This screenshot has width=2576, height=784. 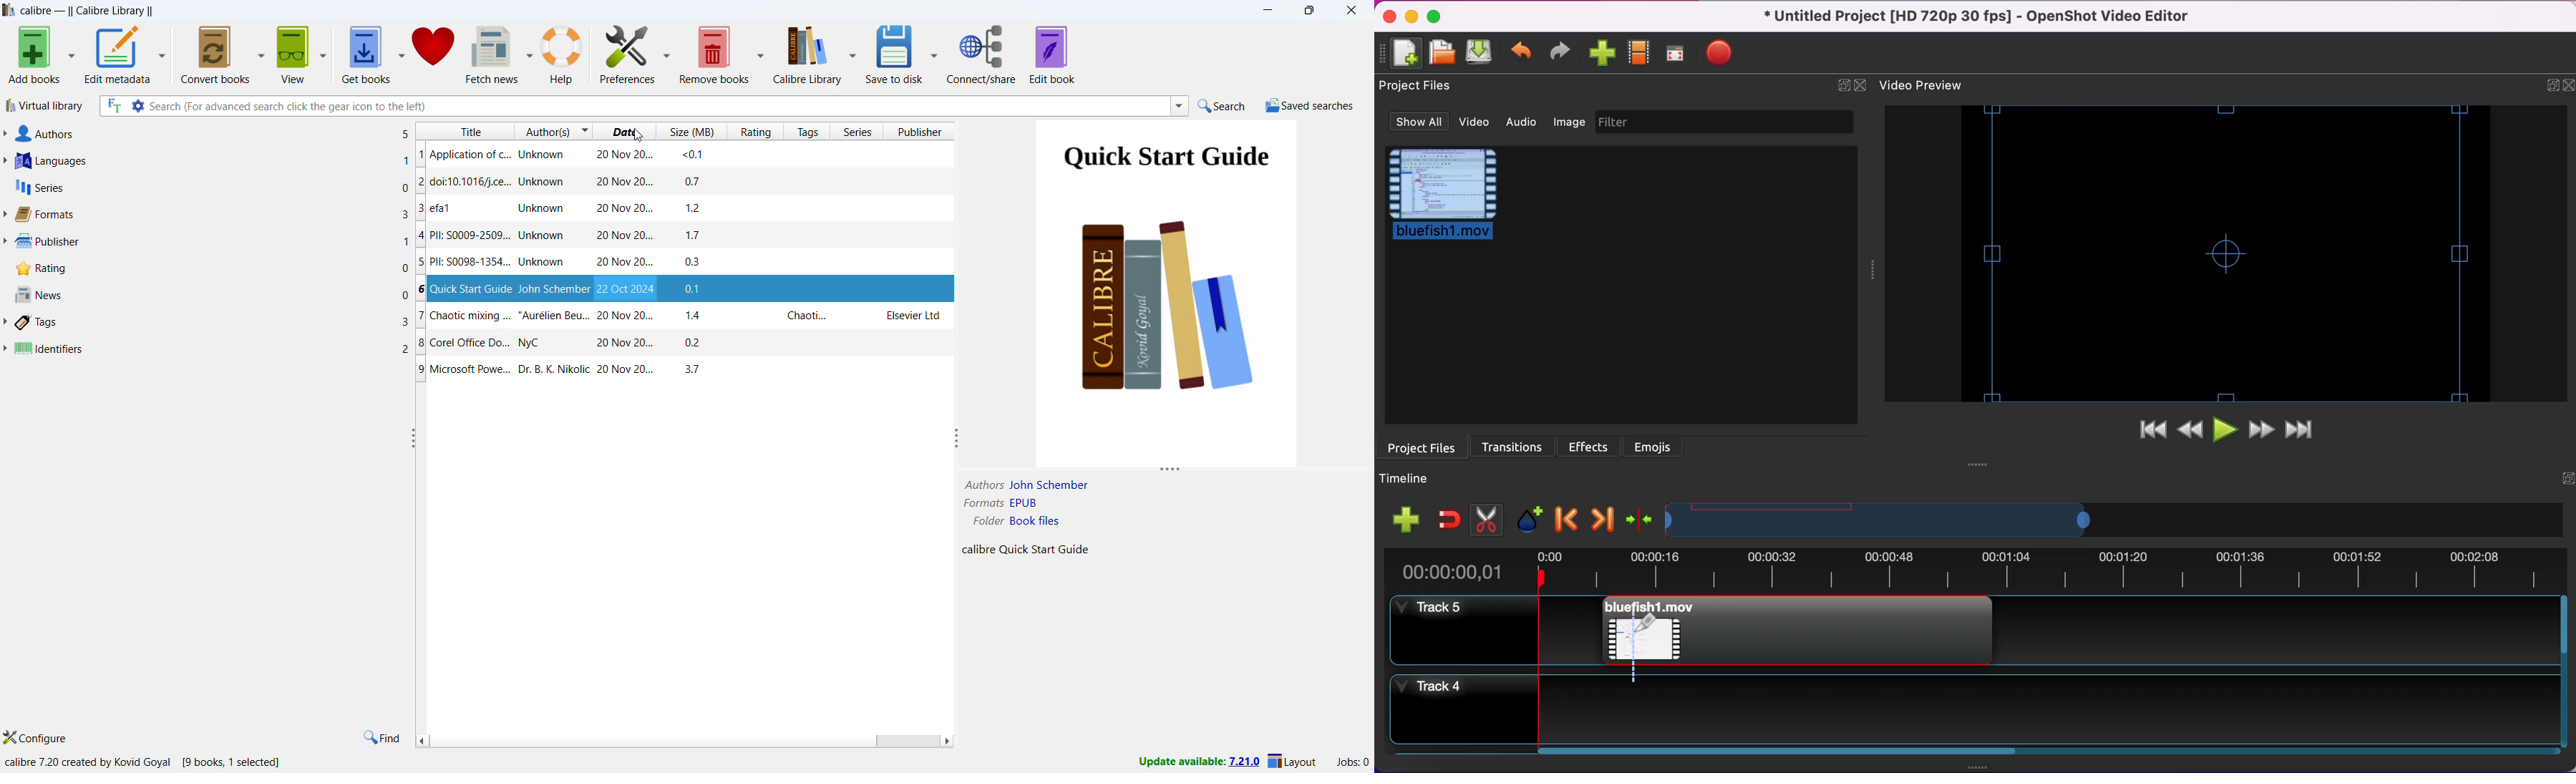 What do you see at coordinates (563, 54) in the screenshot?
I see `help` at bounding box center [563, 54].